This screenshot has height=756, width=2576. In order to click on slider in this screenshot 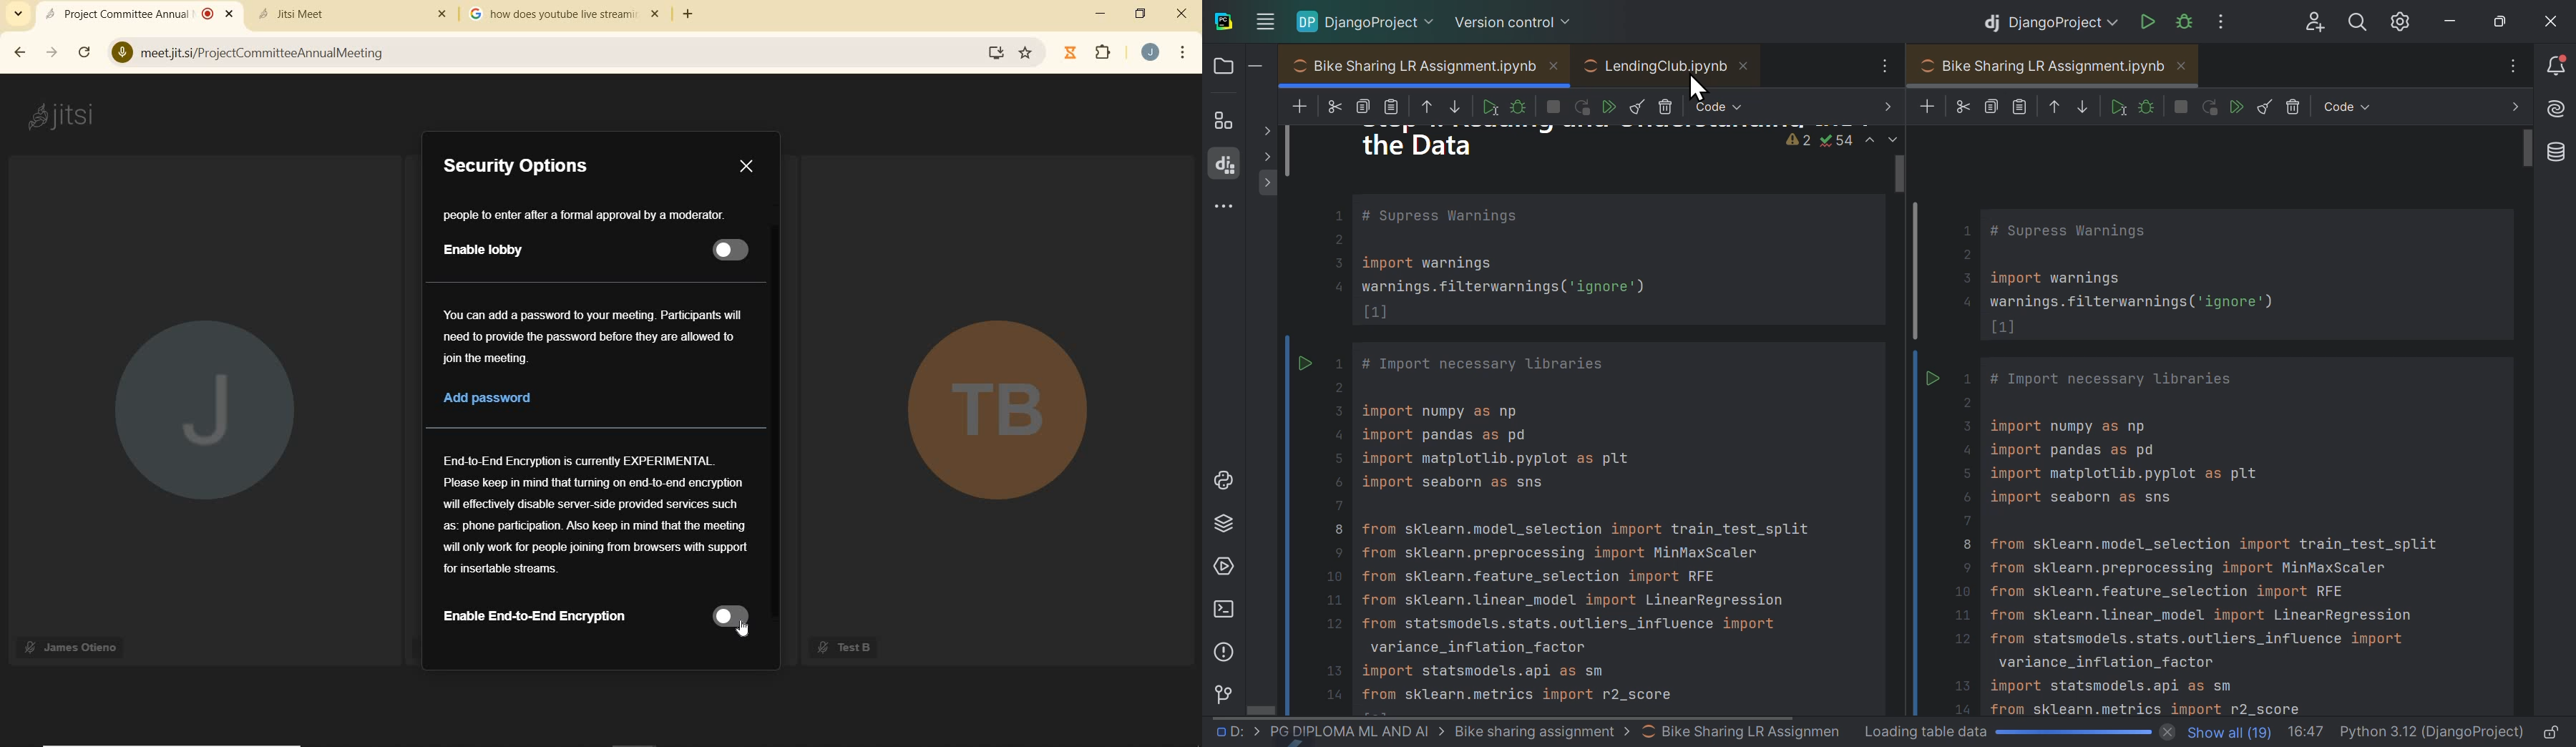, I will do `click(734, 617)`.